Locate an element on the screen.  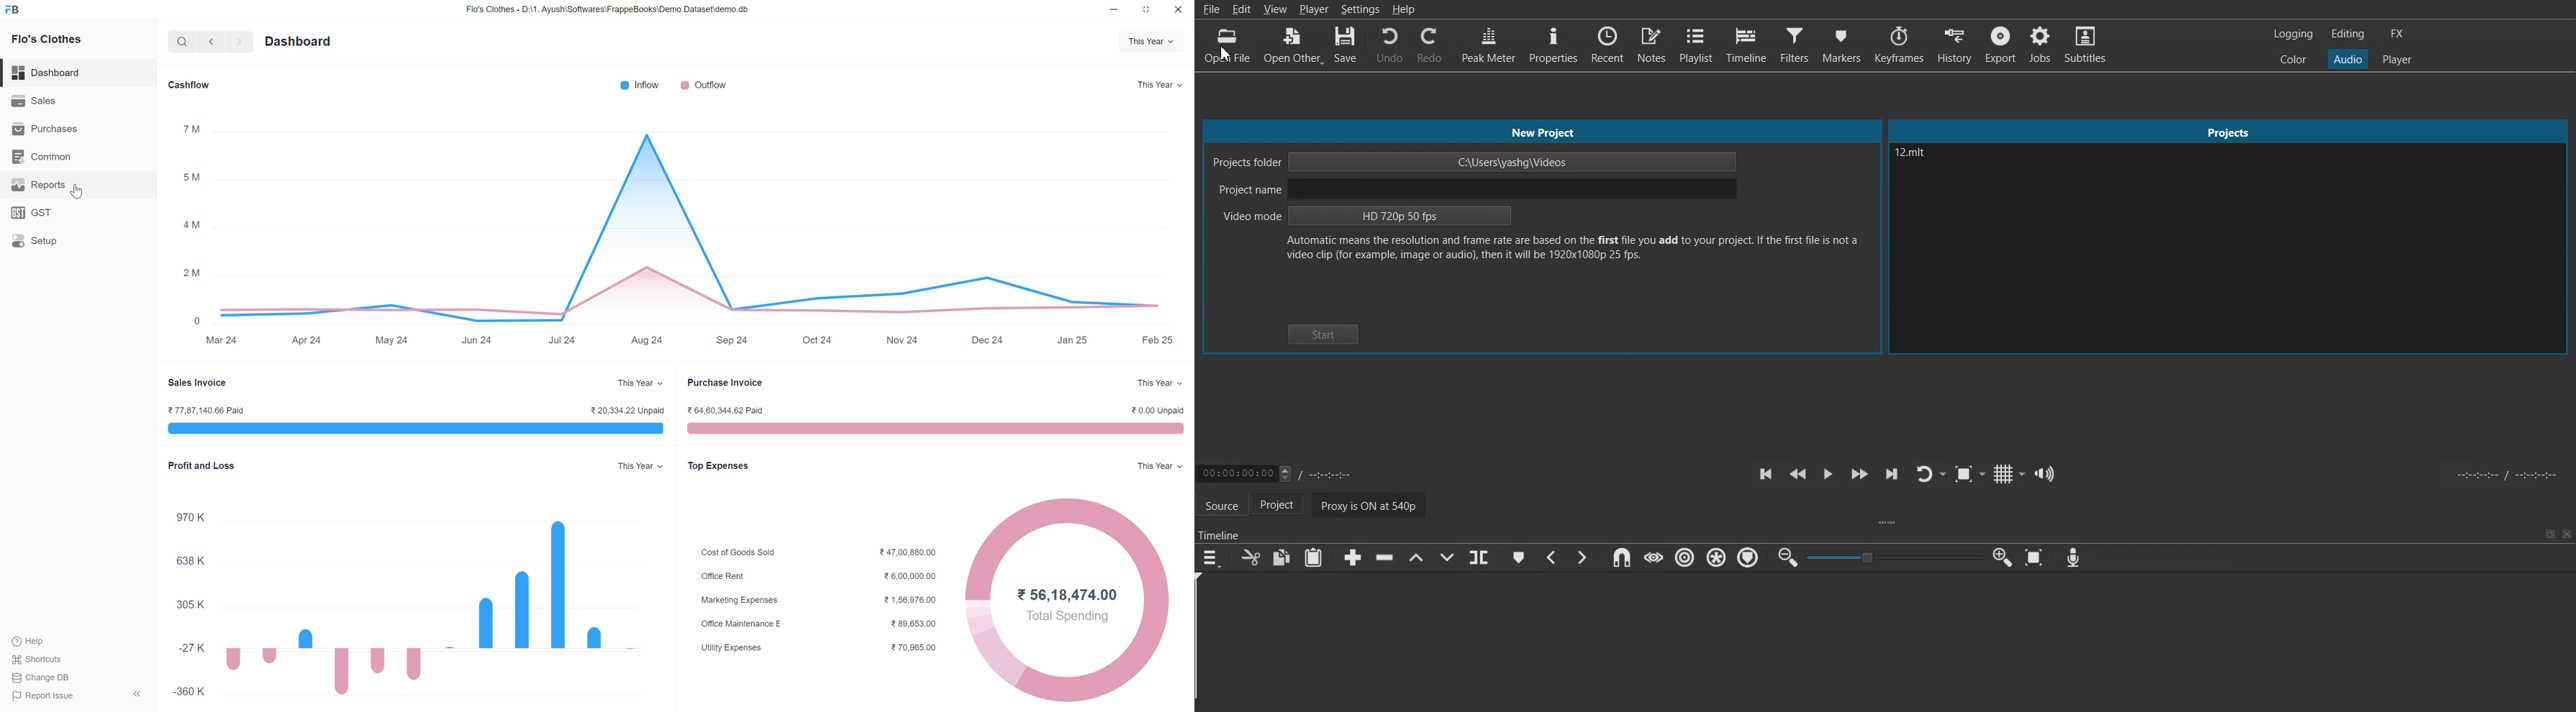
Toggle adjuster is located at coordinates (1895, 557).